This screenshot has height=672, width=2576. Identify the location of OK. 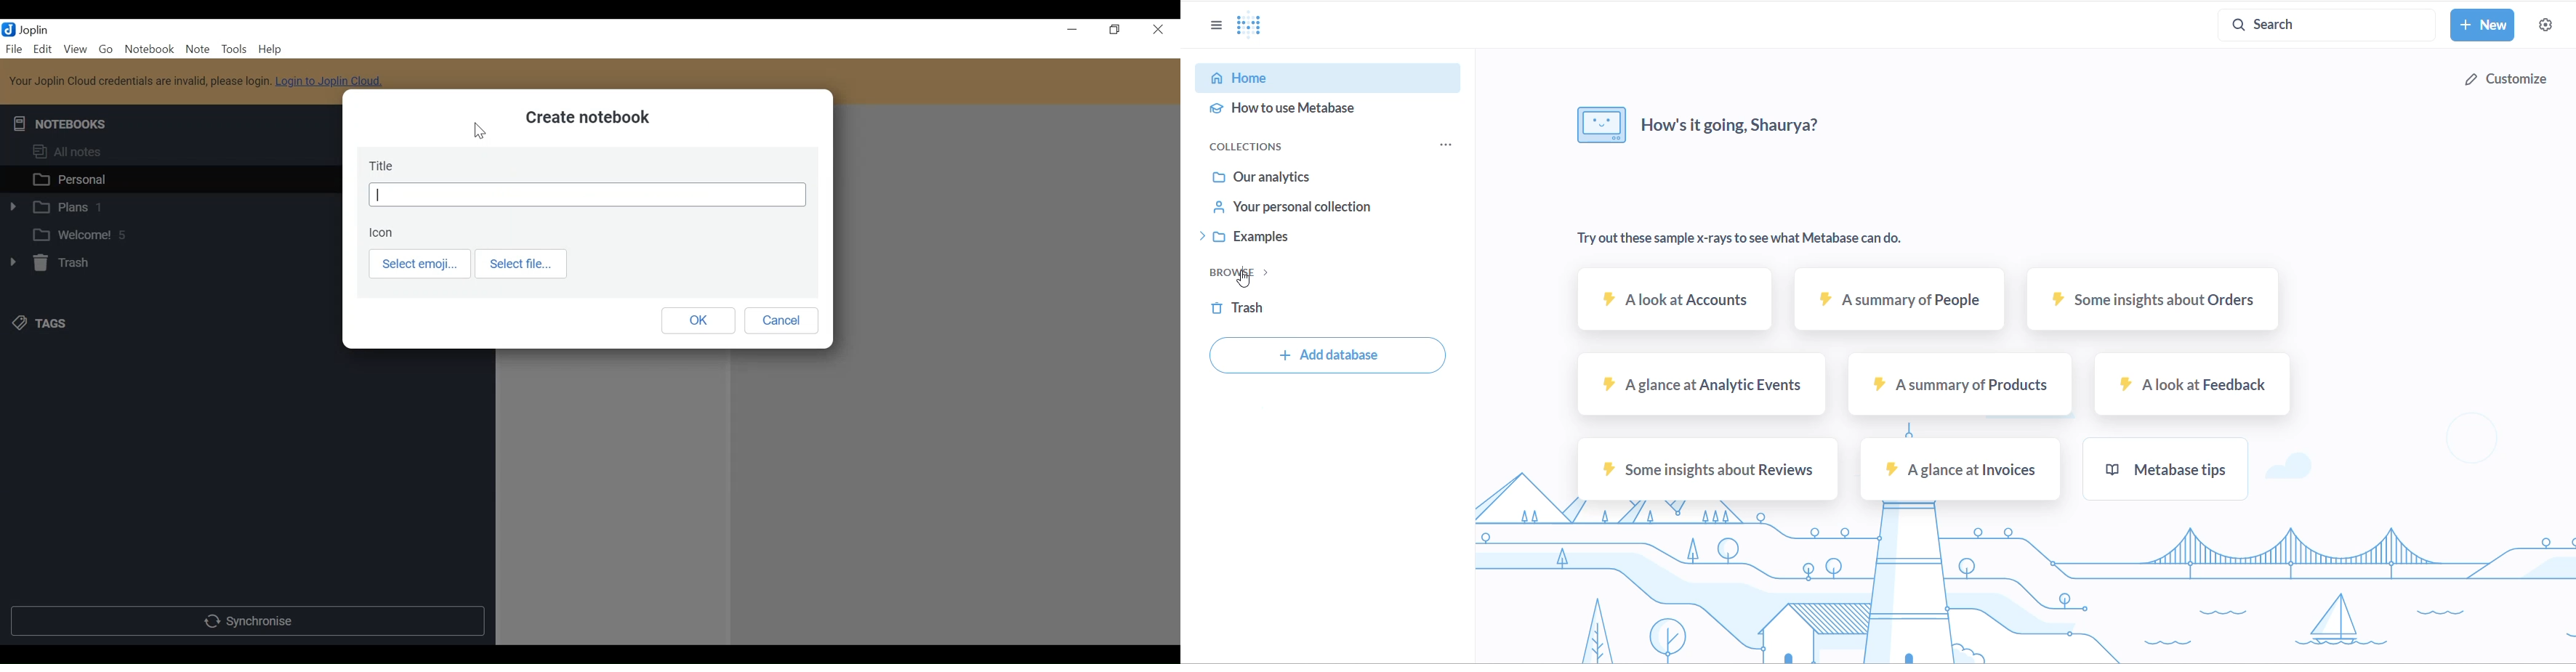
(697, 320).